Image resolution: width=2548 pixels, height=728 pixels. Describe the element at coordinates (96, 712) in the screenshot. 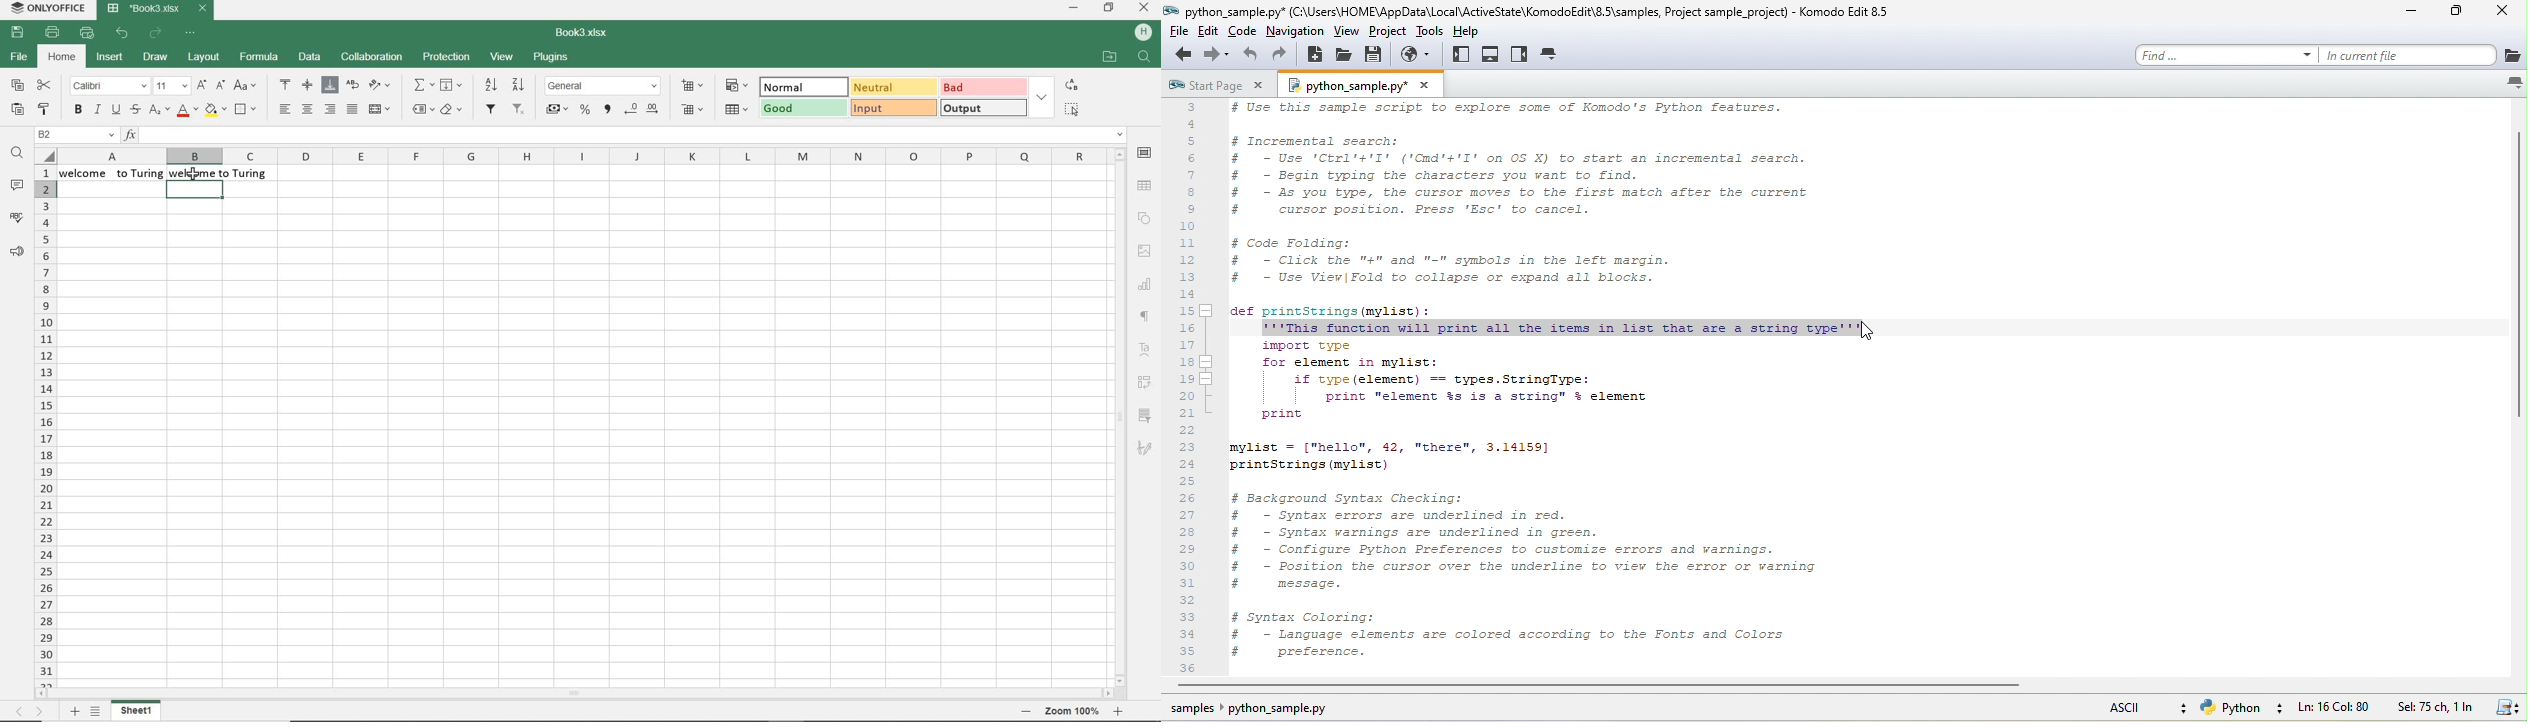

I see `list of sheets` at that location.